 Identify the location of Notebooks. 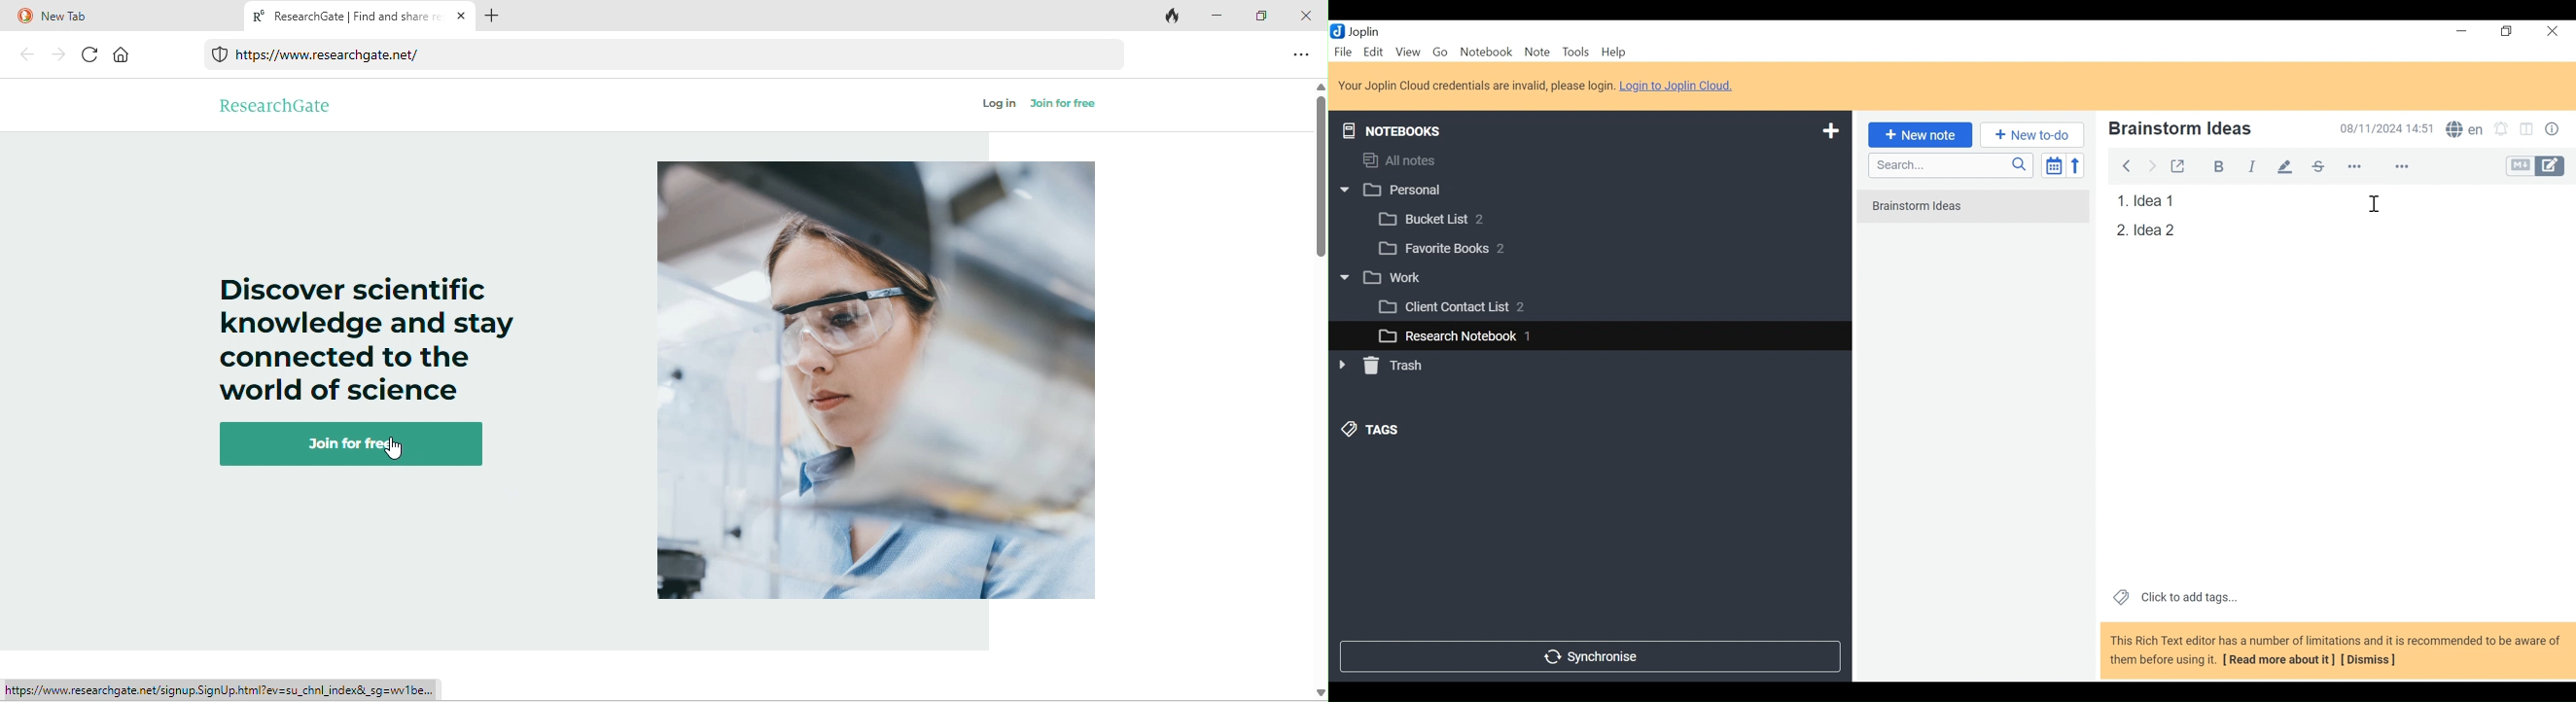
(1401, 128).